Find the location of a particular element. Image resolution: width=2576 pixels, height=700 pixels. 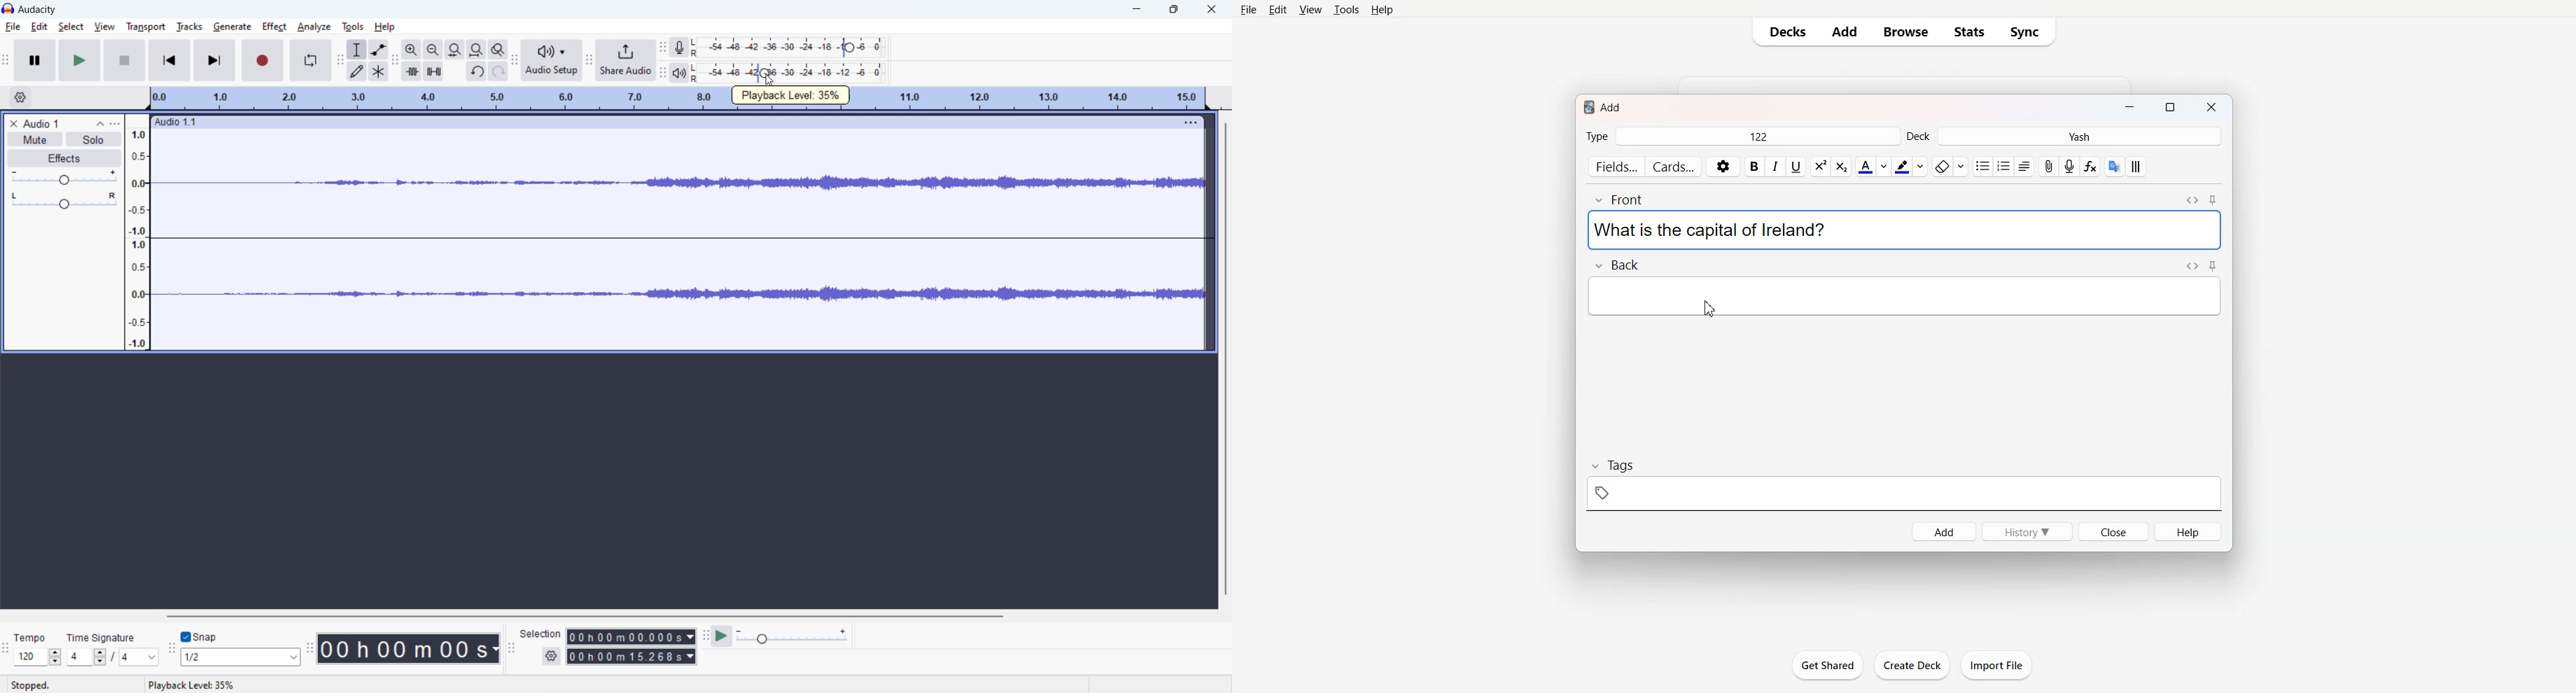

play at speed toolbar is located at coordinates (705, 636).